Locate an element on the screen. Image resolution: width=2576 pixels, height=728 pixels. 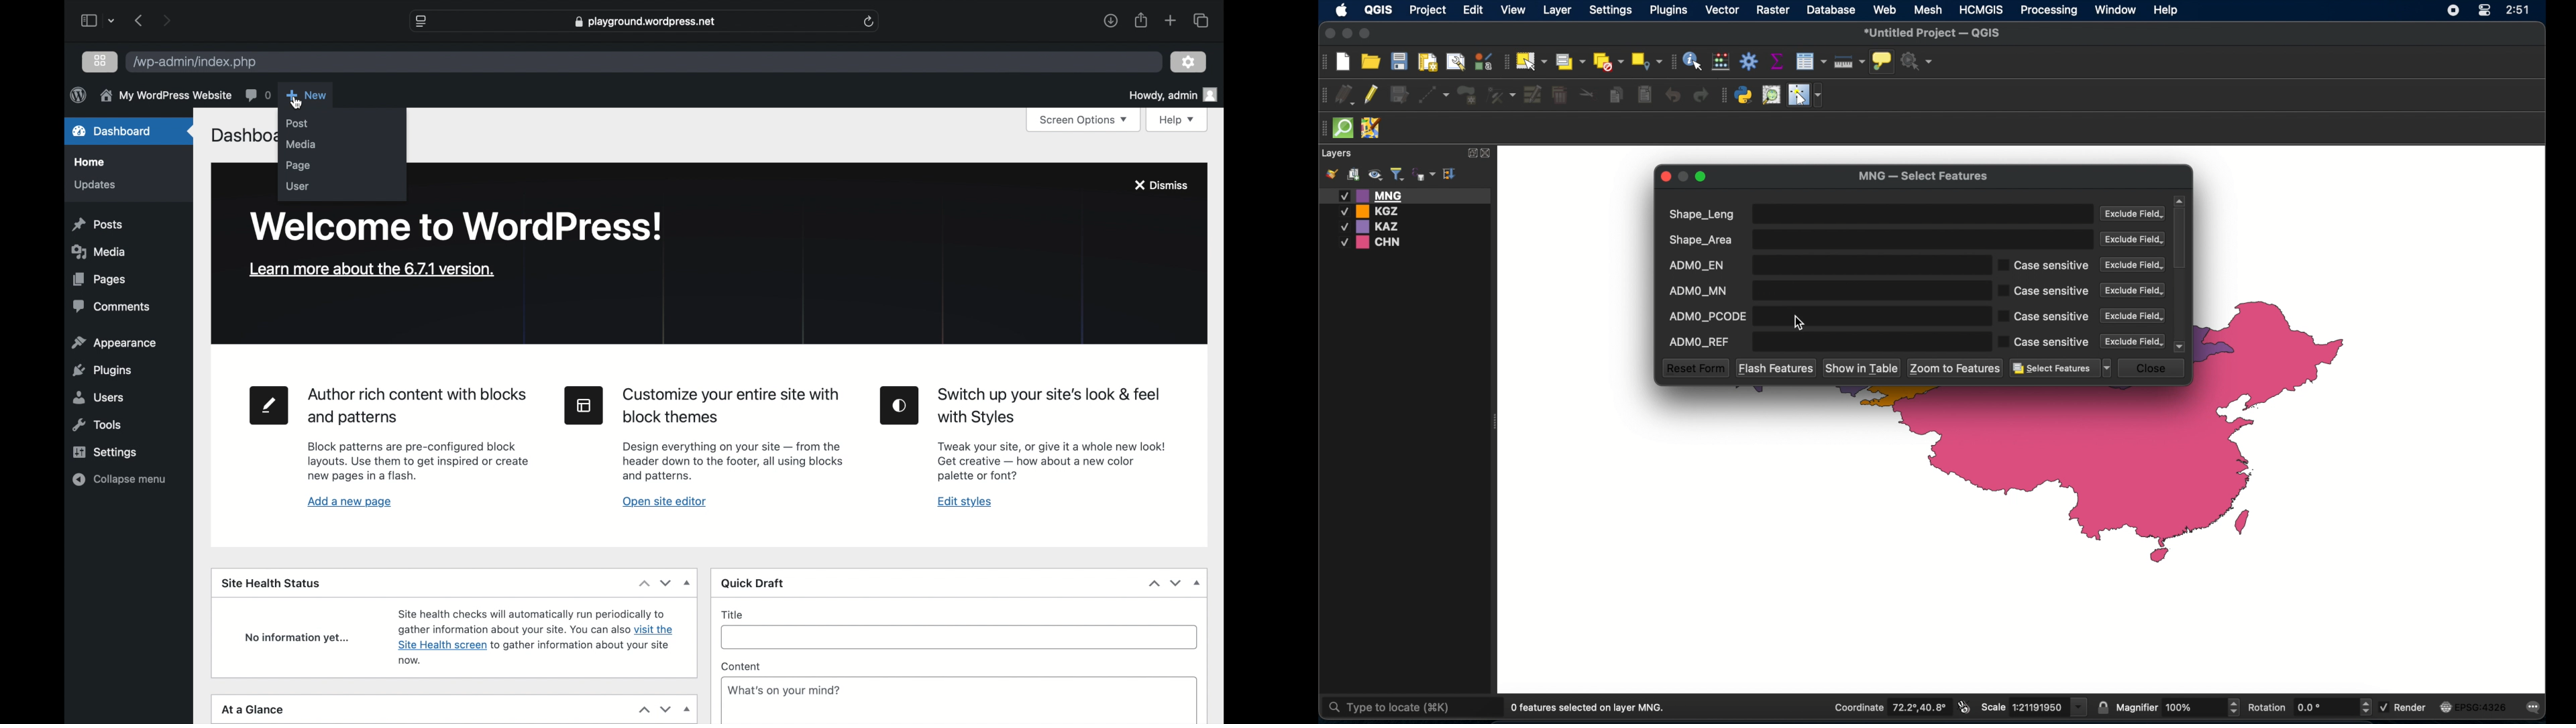
dropdown is located at coordinates (1197, 583).